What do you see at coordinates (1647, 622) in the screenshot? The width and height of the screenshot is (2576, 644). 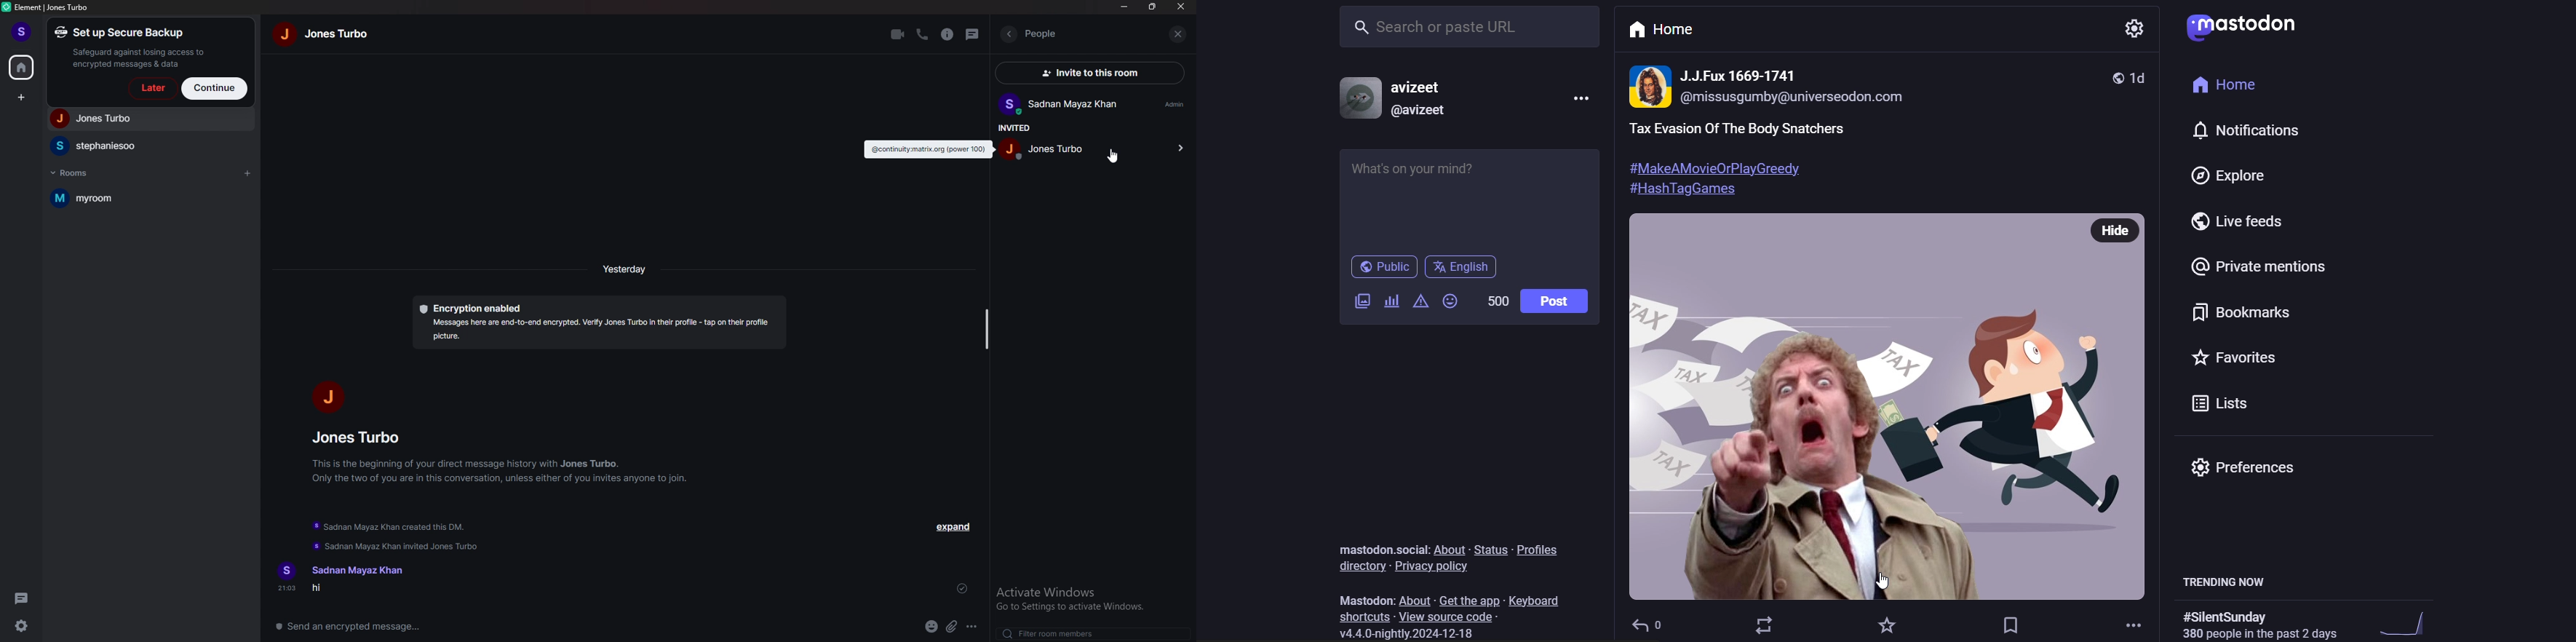 I see `reply` at bounding box center [1647, 622].